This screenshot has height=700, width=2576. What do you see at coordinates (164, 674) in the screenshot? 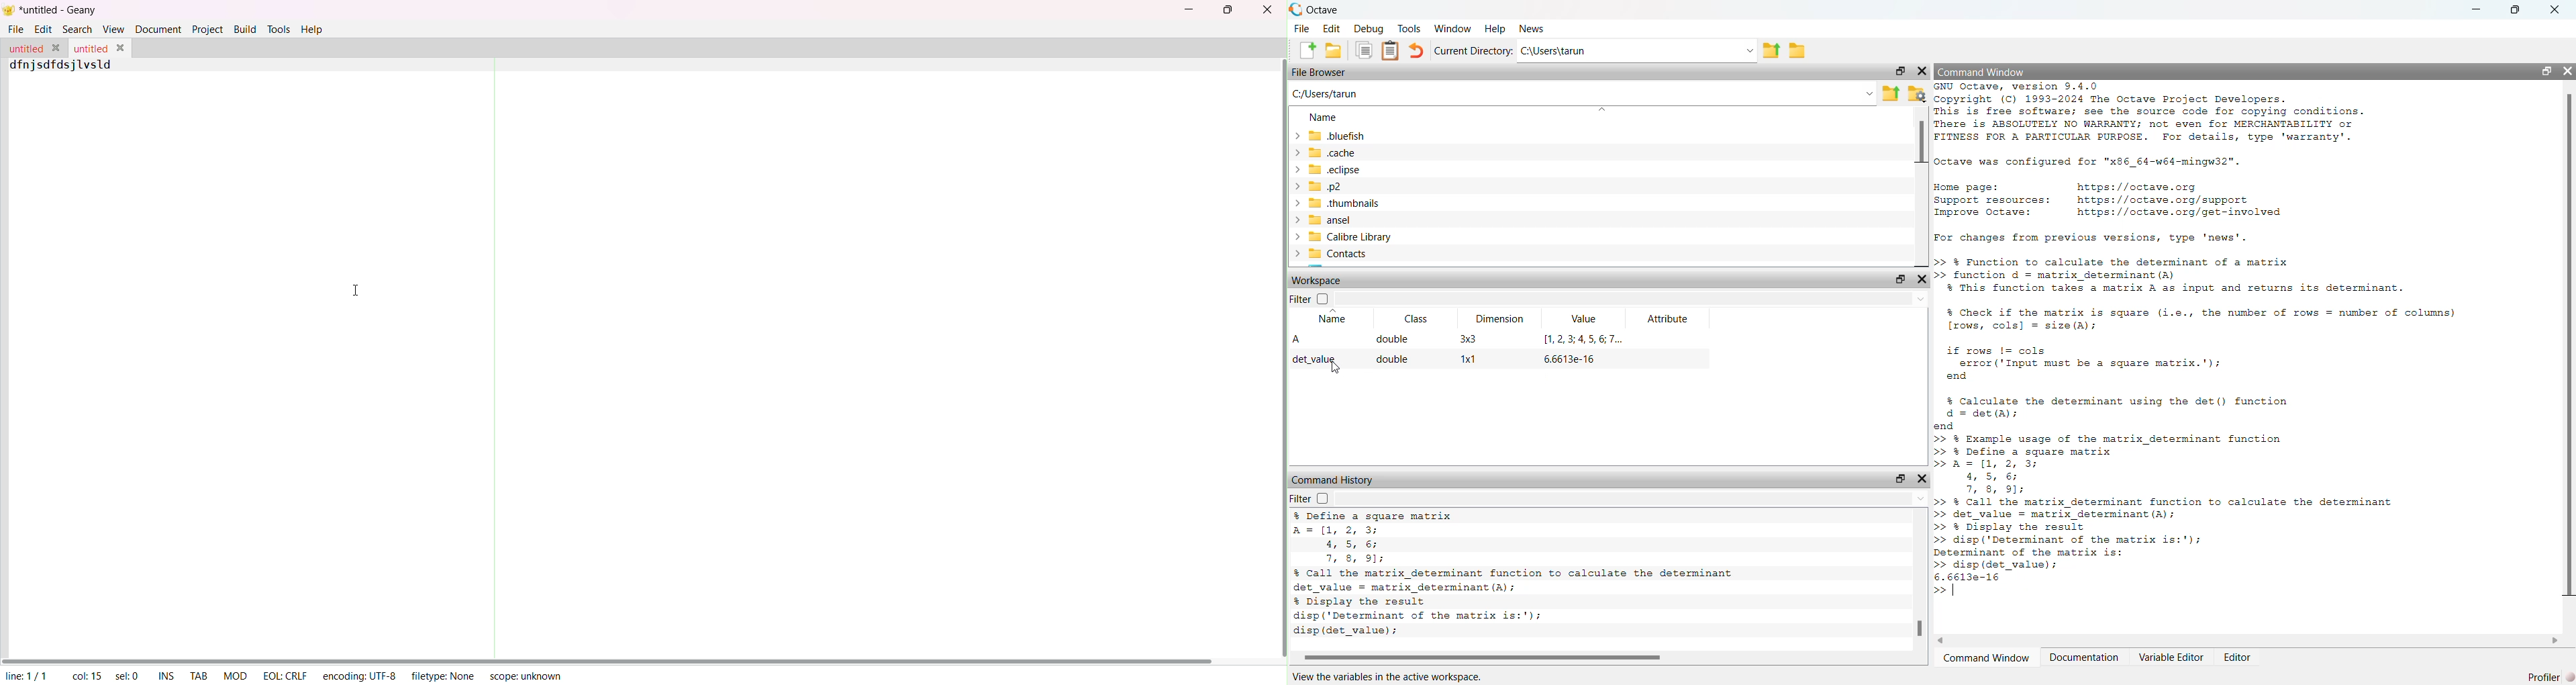
I see `INS` at bounding box center [164, 674].